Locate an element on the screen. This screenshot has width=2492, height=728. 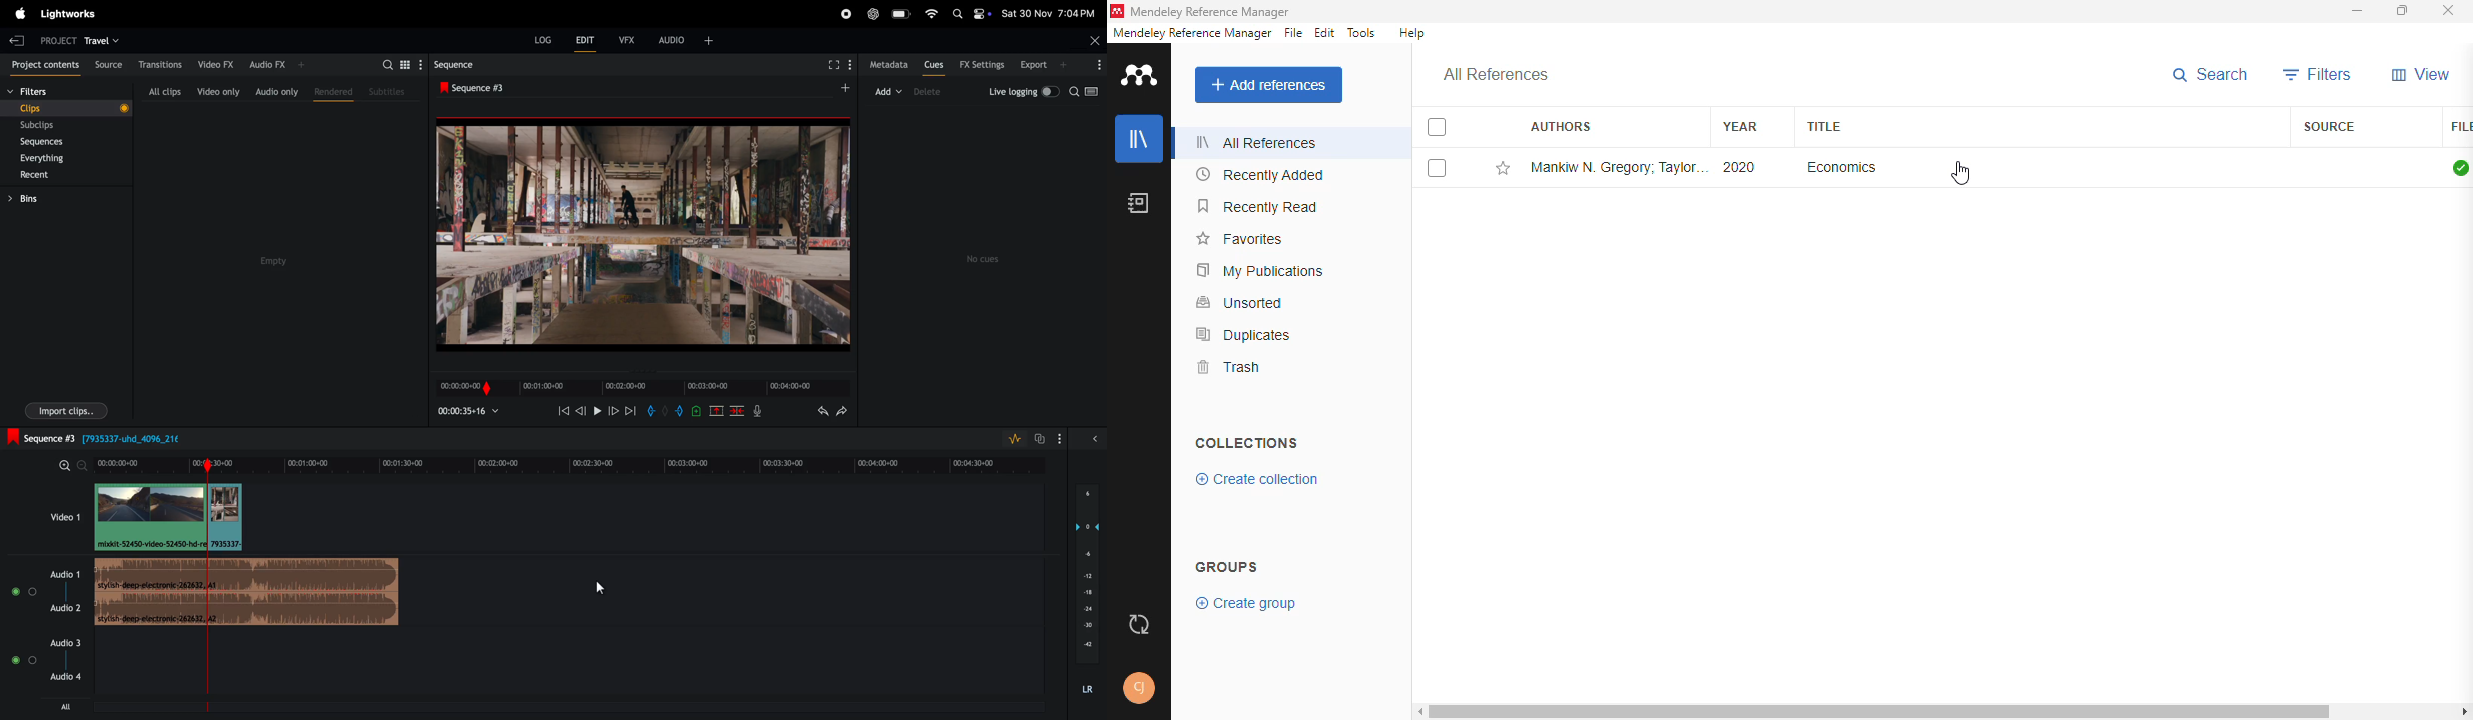
profile is located at coordinates (1140, 688).